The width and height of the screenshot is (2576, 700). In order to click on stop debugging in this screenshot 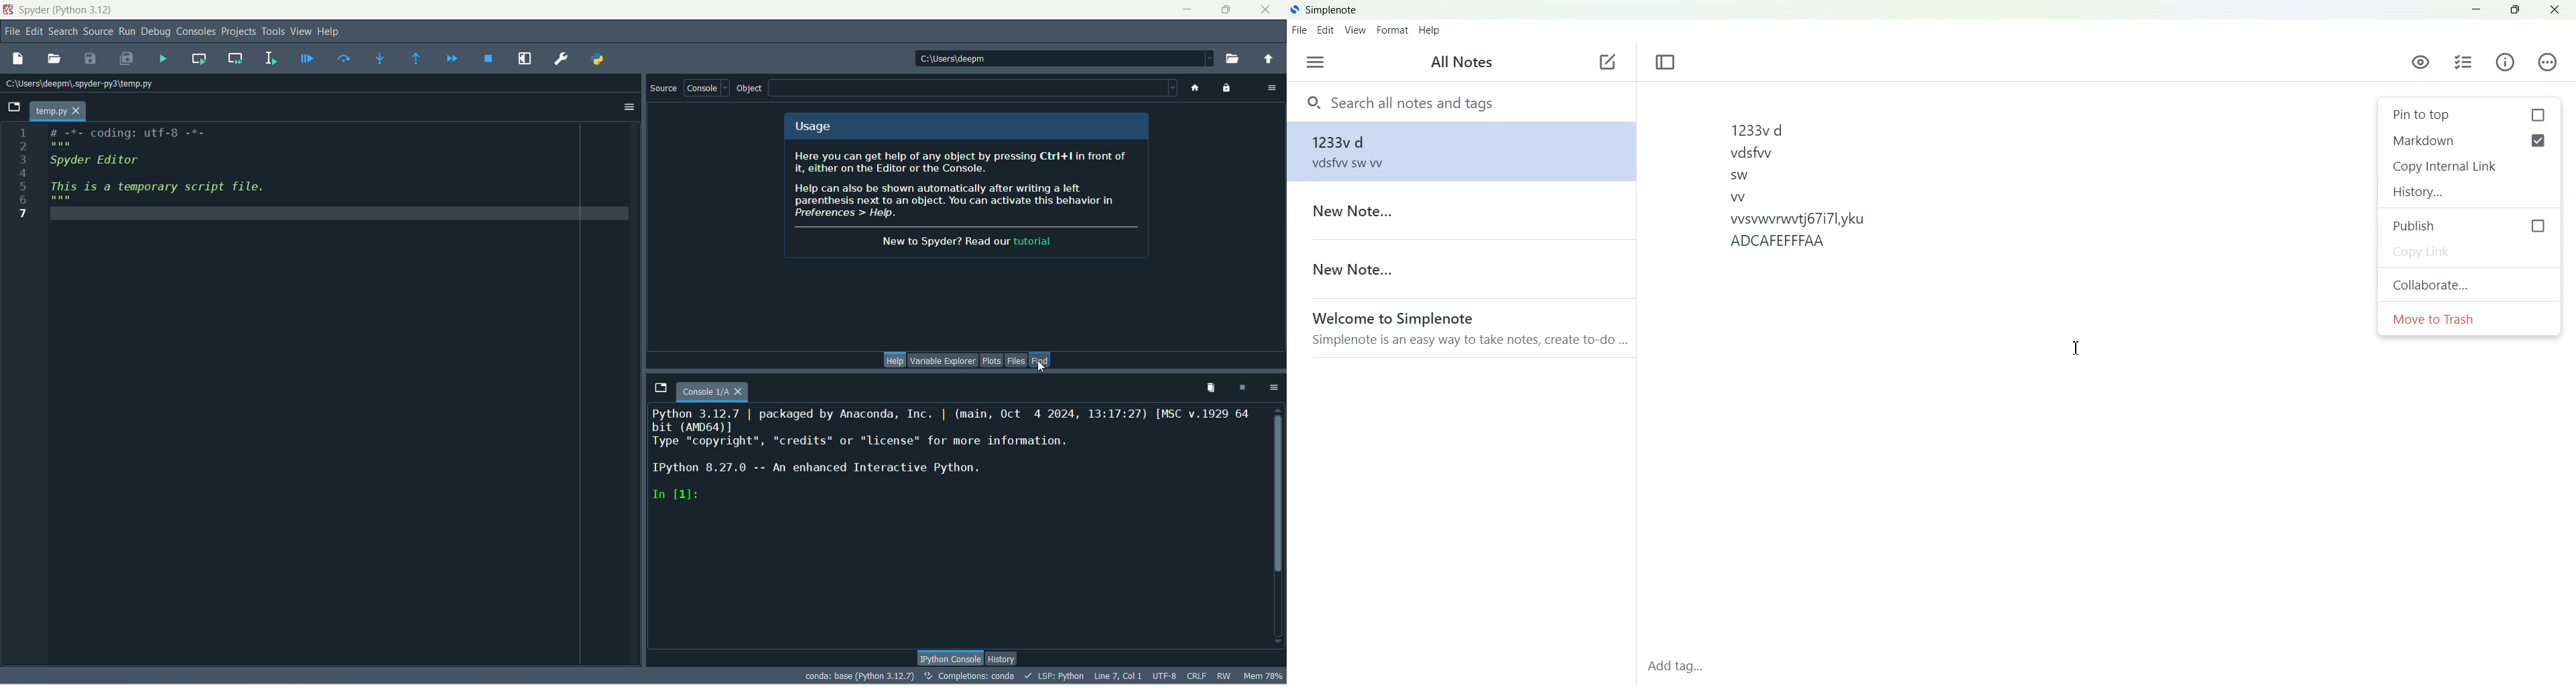, I will do `click(490, 58)`.